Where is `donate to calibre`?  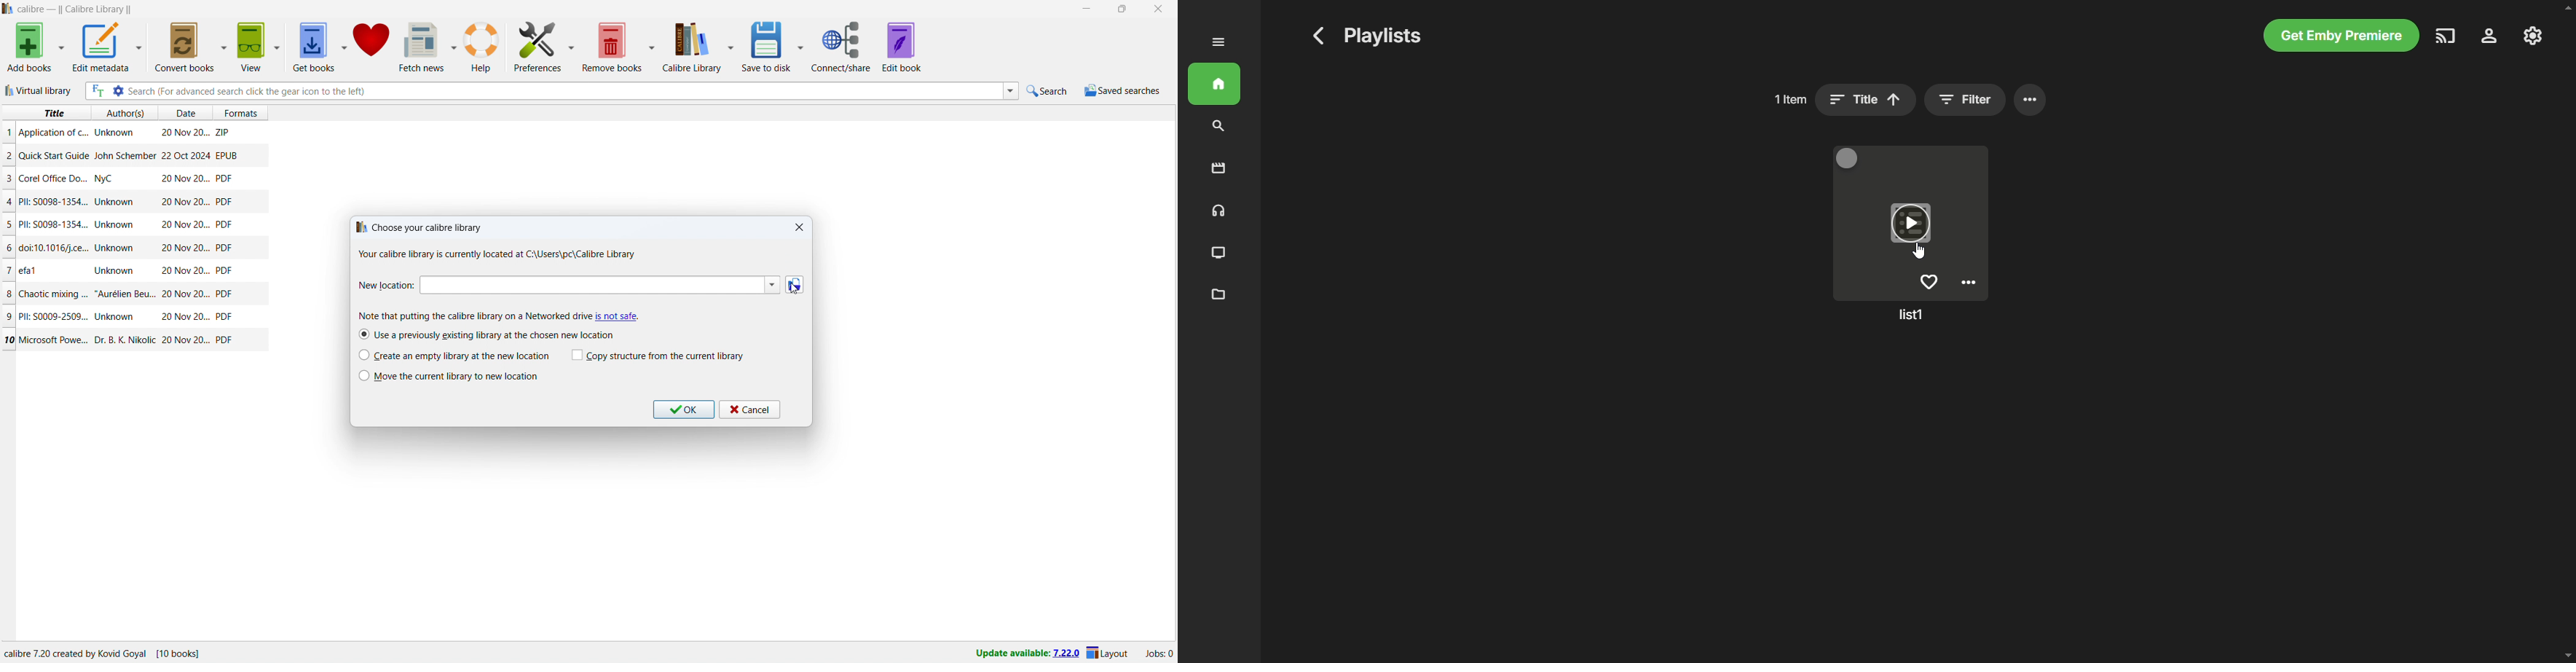
donate to calibre is located at coordinates (372, 46).